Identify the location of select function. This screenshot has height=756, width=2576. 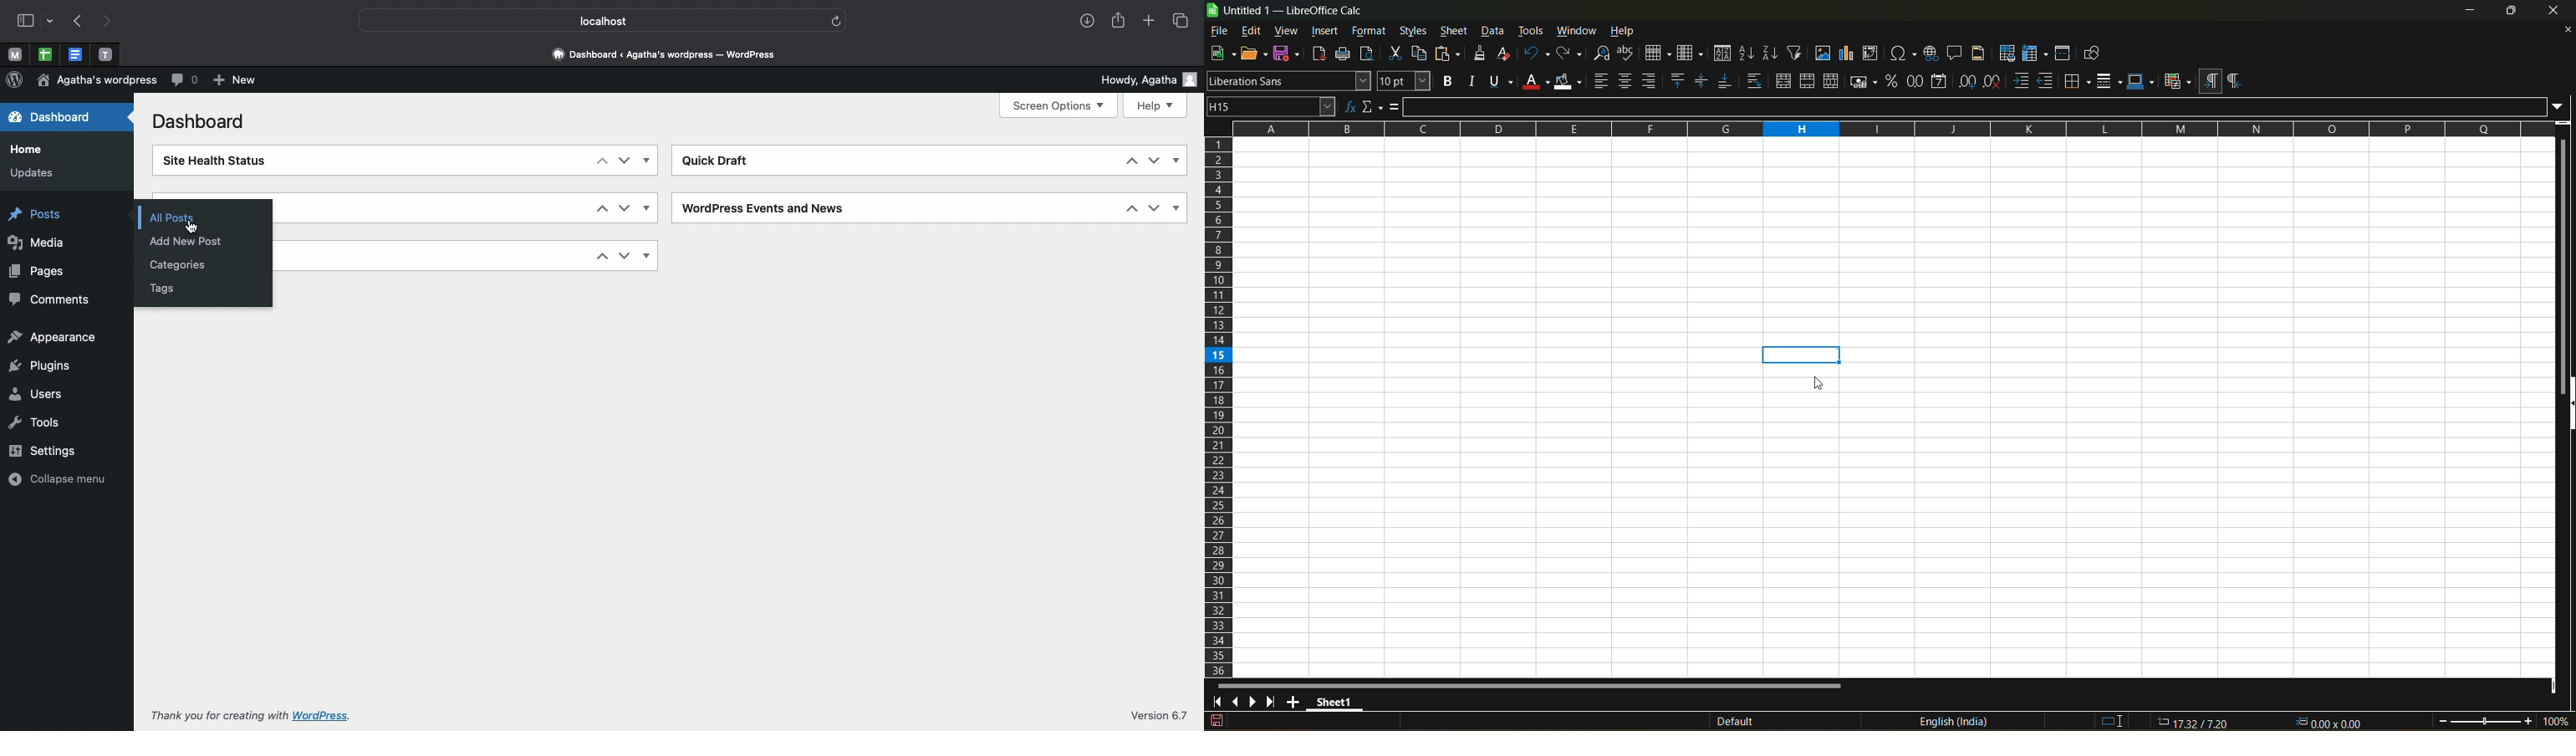
(1372, 106).